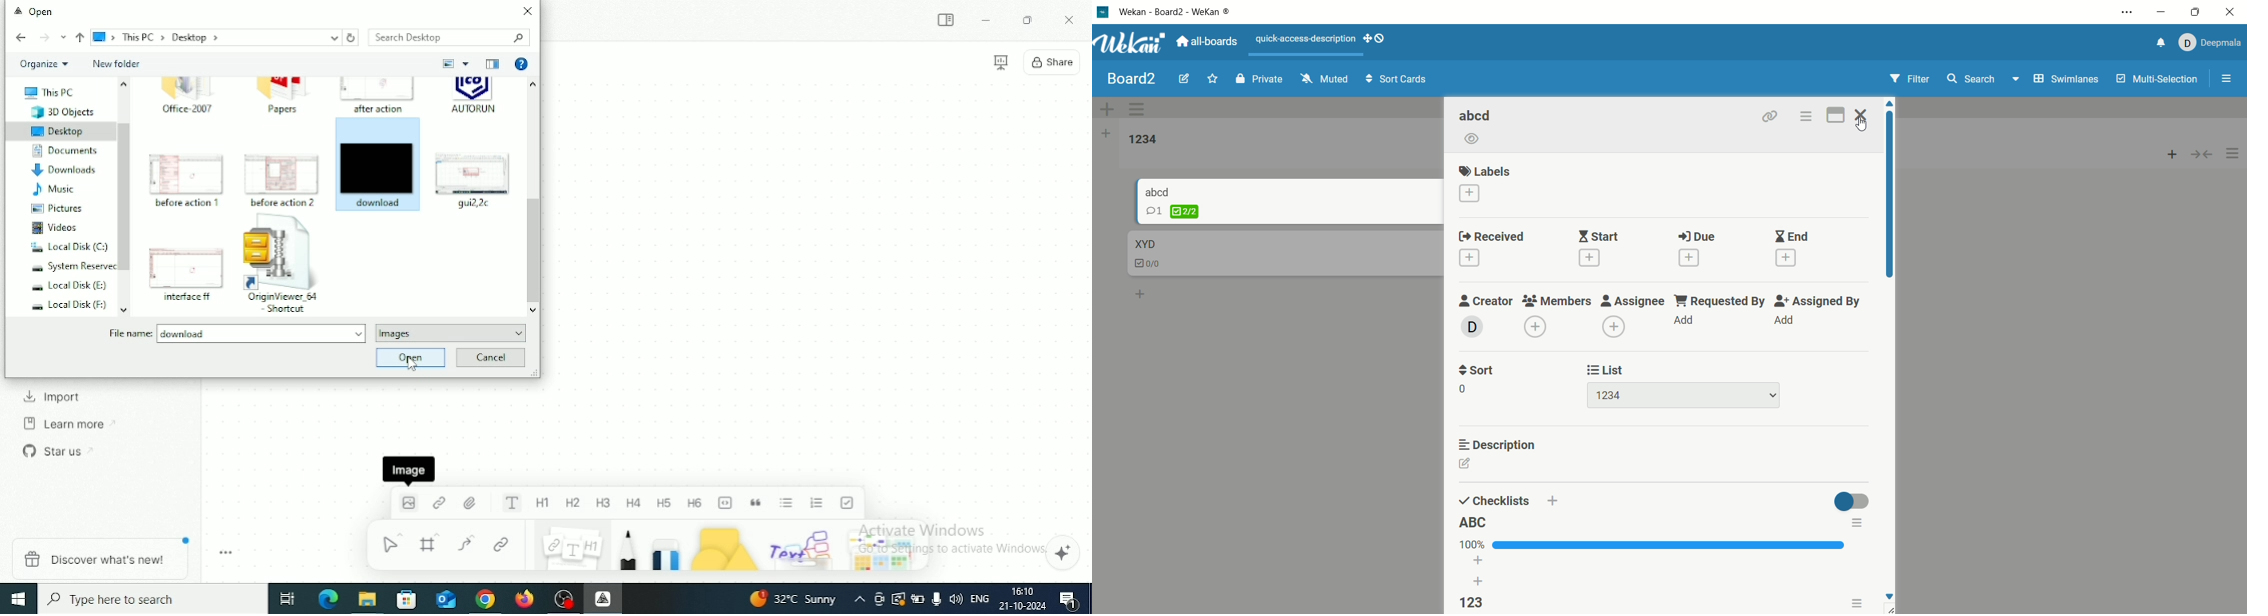  I want to click on interface ff, so click(187, 275).